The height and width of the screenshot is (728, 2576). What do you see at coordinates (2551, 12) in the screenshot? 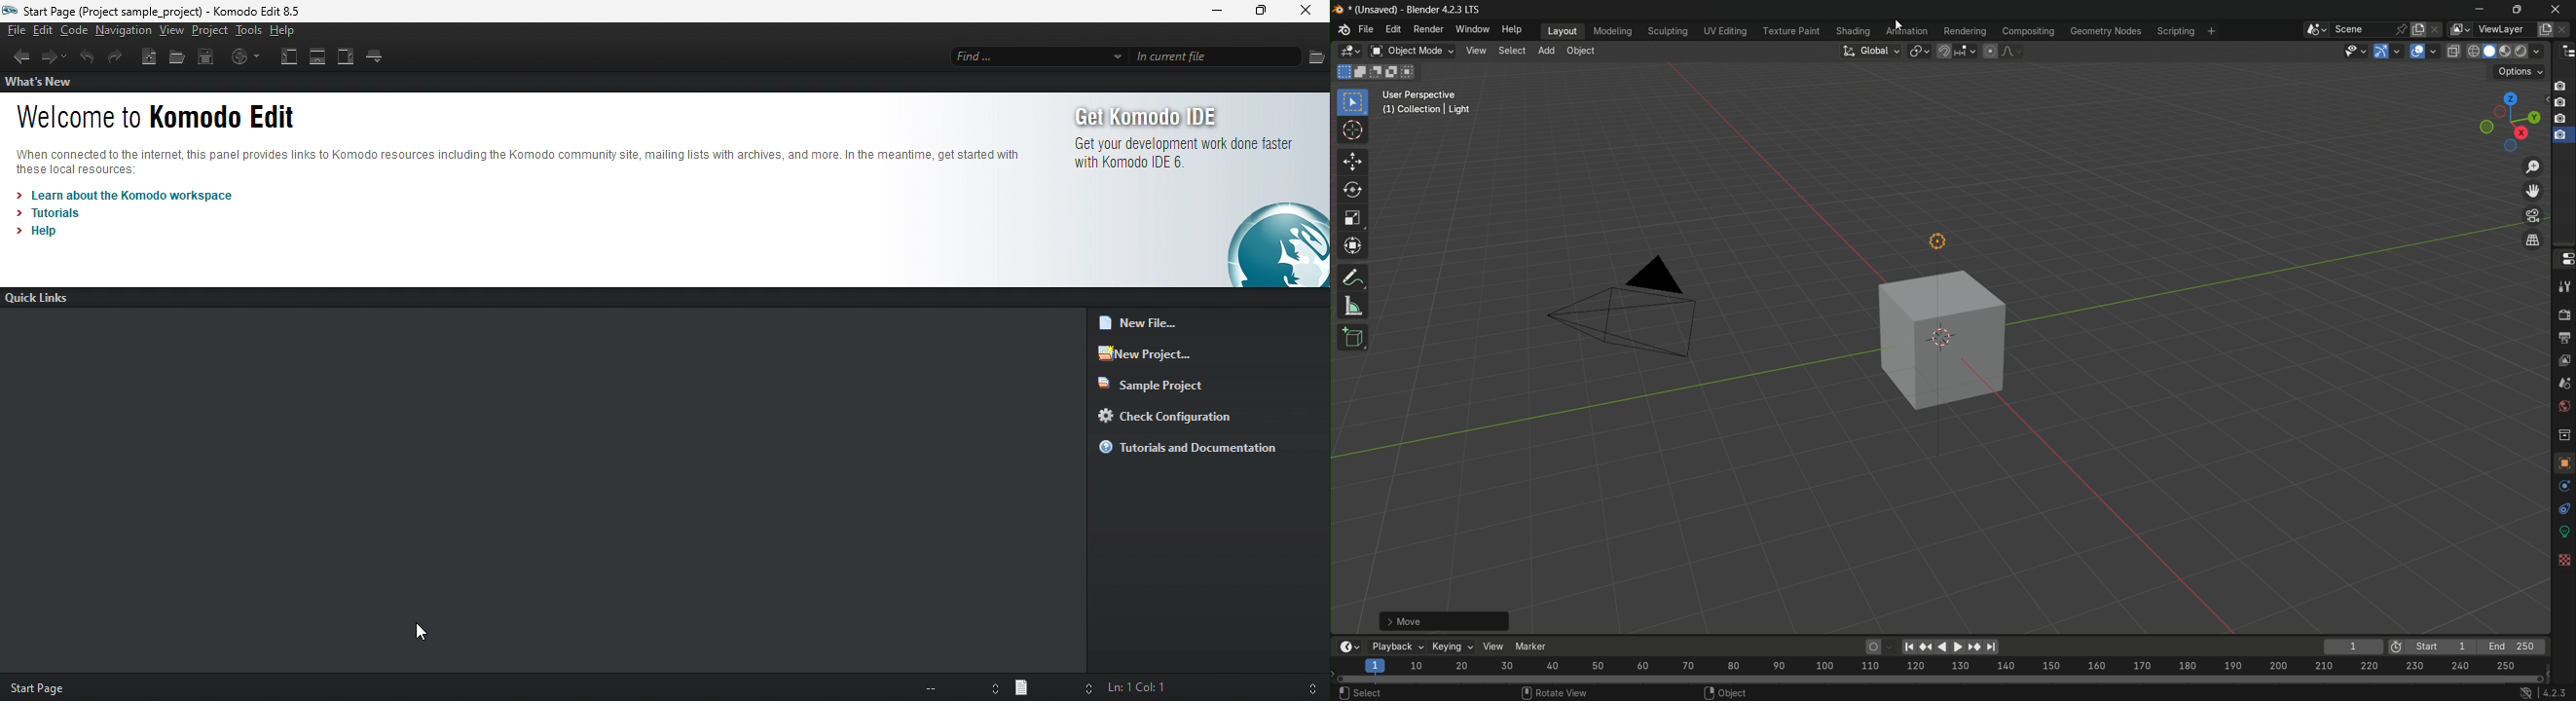
I see `close app` at bounding box center [2551, 12].